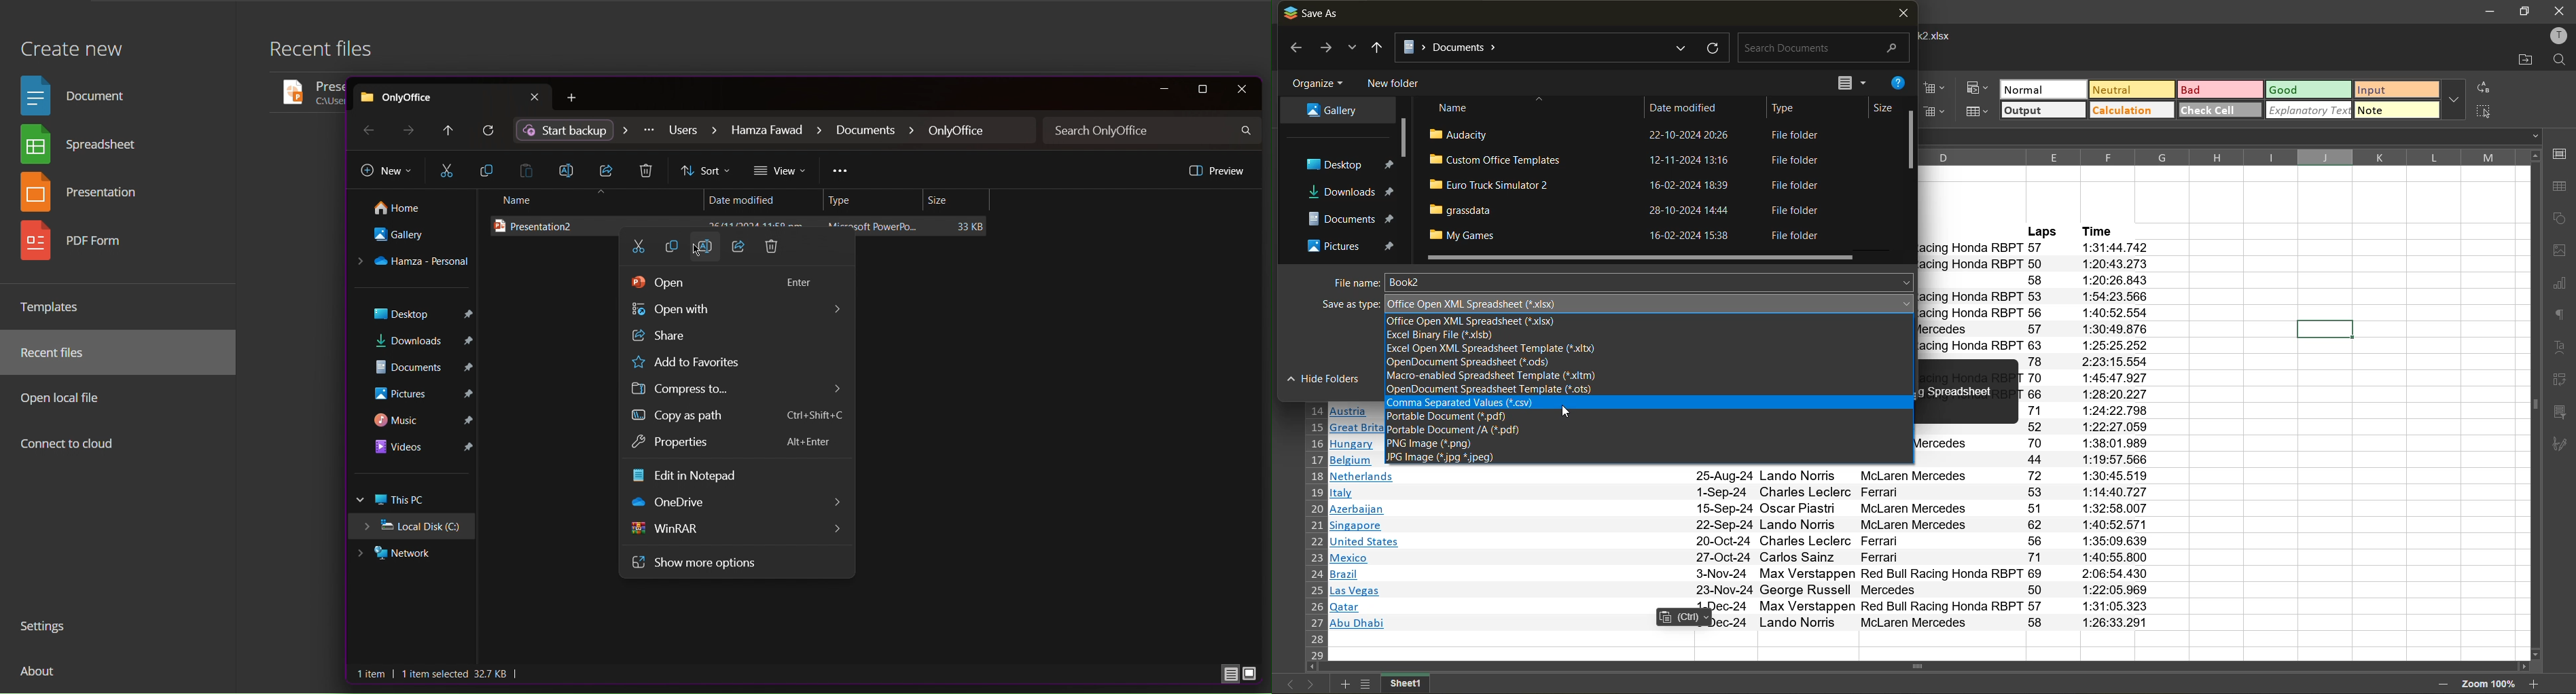 This screenshot has width=2576, height=700. I want to click on Local Disk, so click(416, 528).